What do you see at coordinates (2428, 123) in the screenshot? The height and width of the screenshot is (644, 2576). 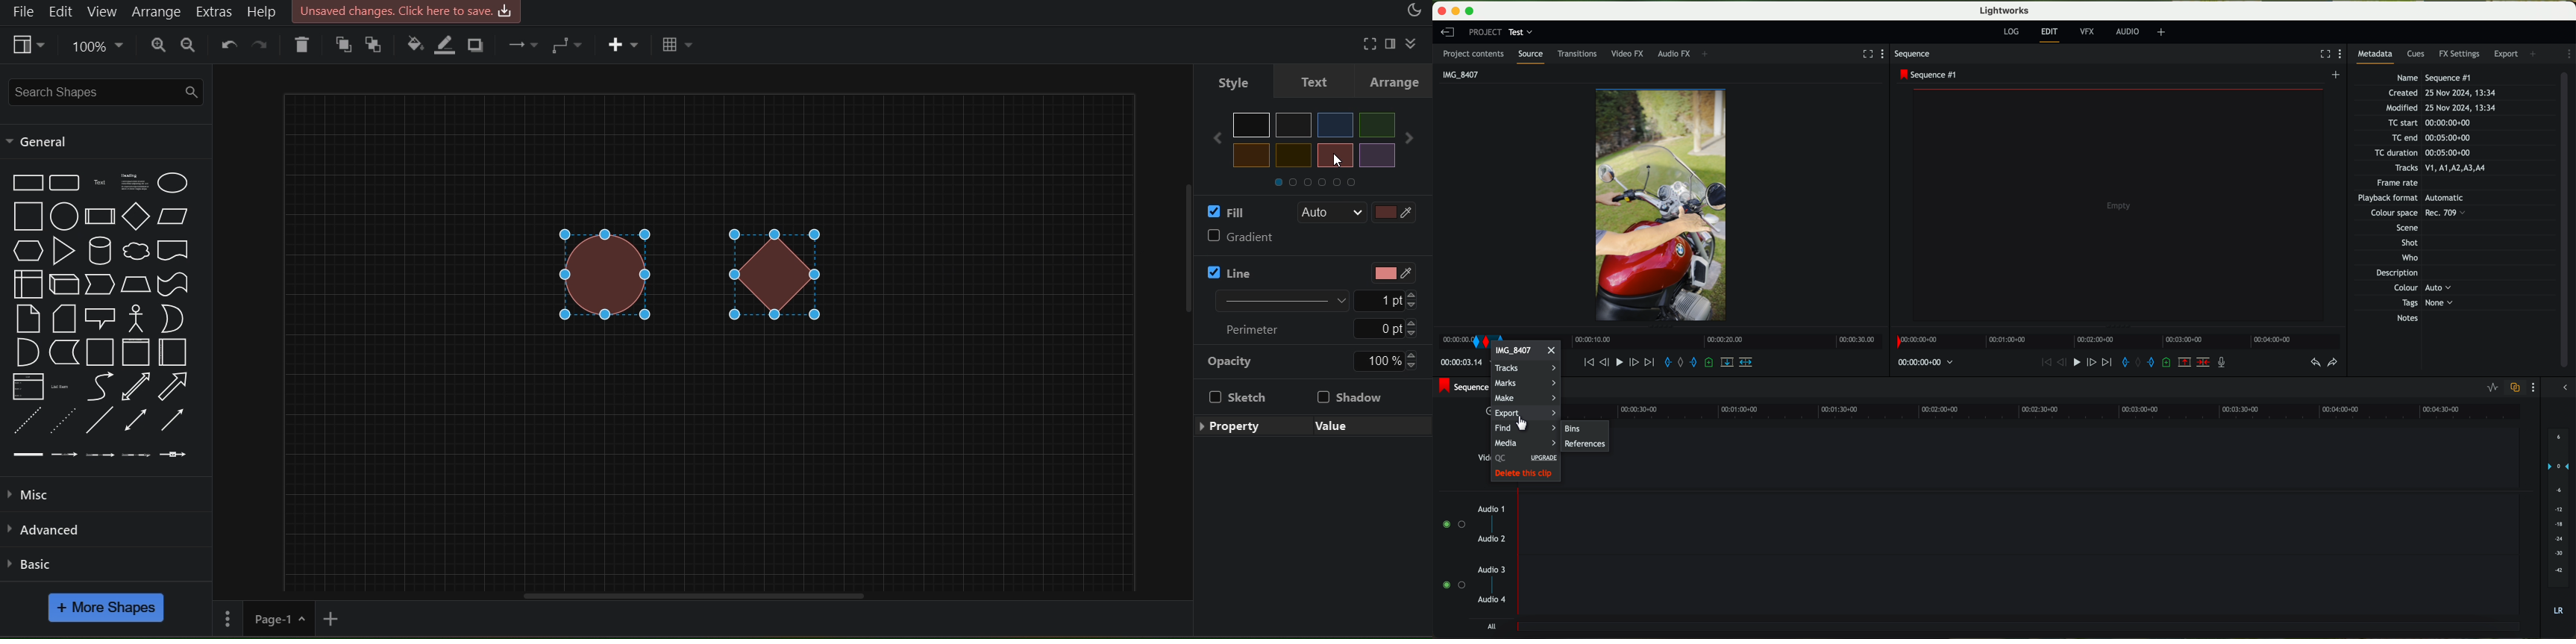 I see `TC start` at bounding box center [2428, 123].